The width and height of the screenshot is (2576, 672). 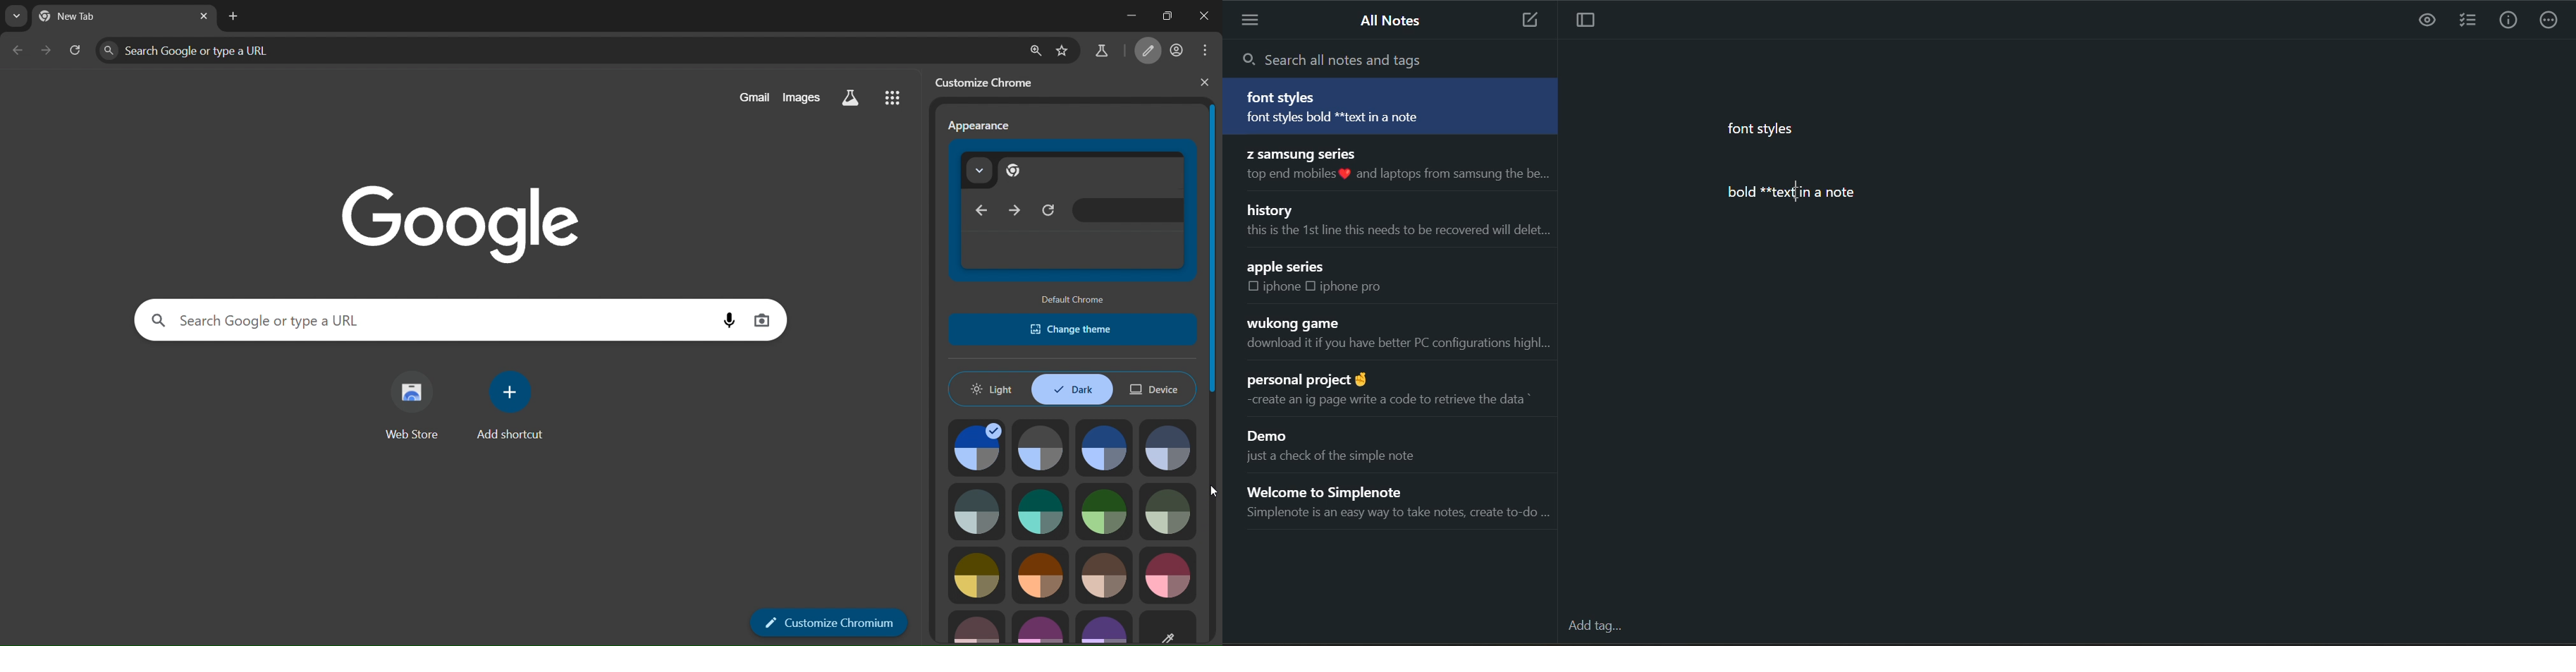 I want to click on customize chromium, so click(x=830, y=622).